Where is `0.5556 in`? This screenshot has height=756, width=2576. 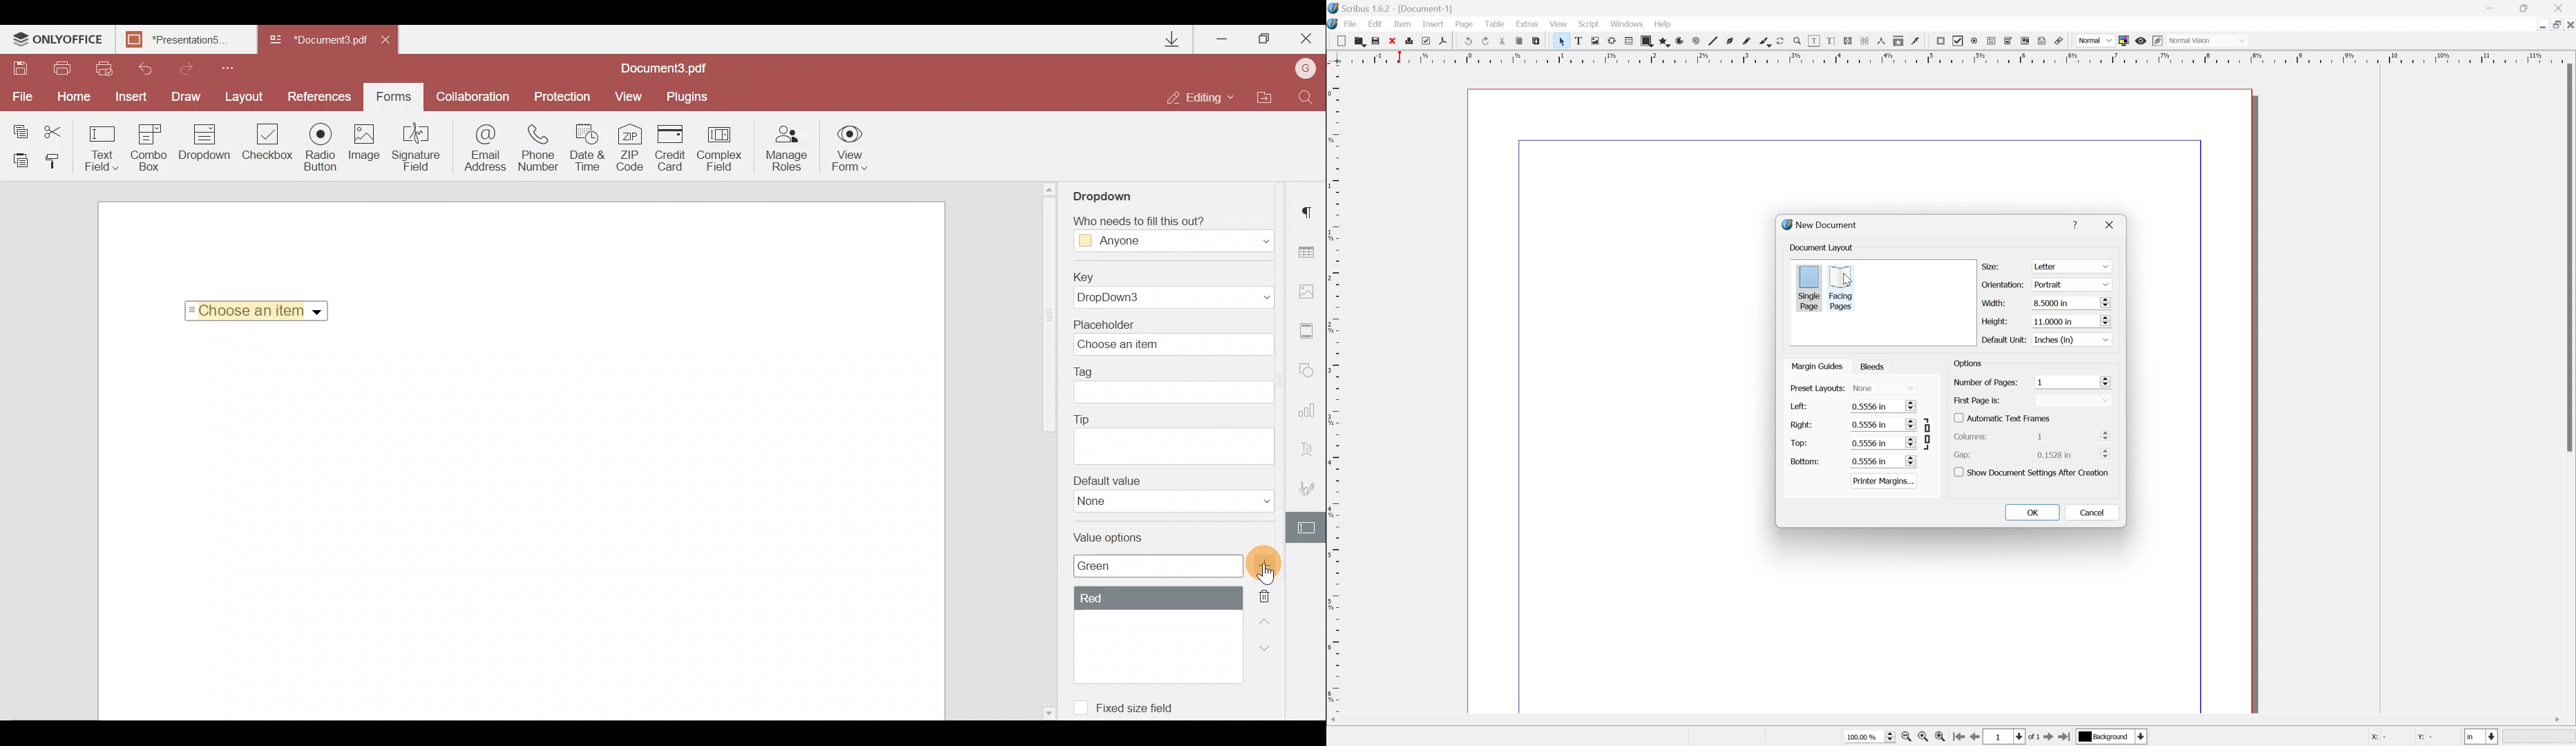
0.5556 in is located at coordinates (1882, 461).